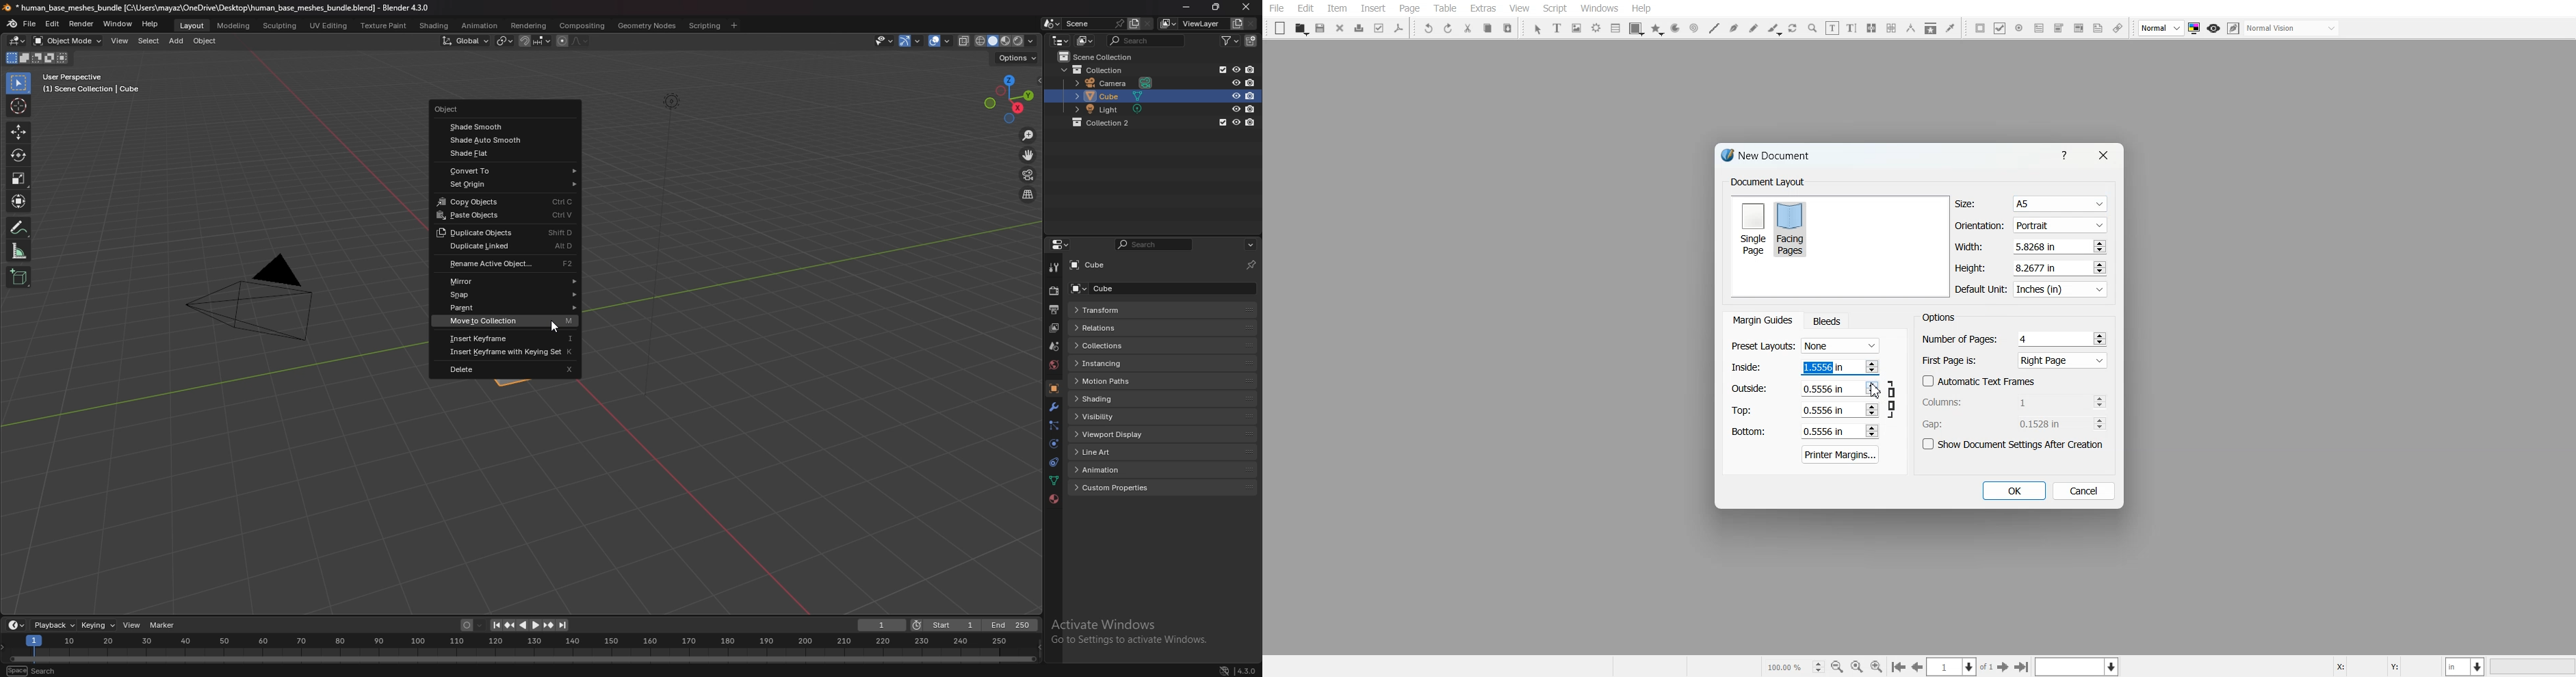 The image size is (2576, 700). Describe the element at coordinates (20, 83) in the screenshot. I see `select` at that location.